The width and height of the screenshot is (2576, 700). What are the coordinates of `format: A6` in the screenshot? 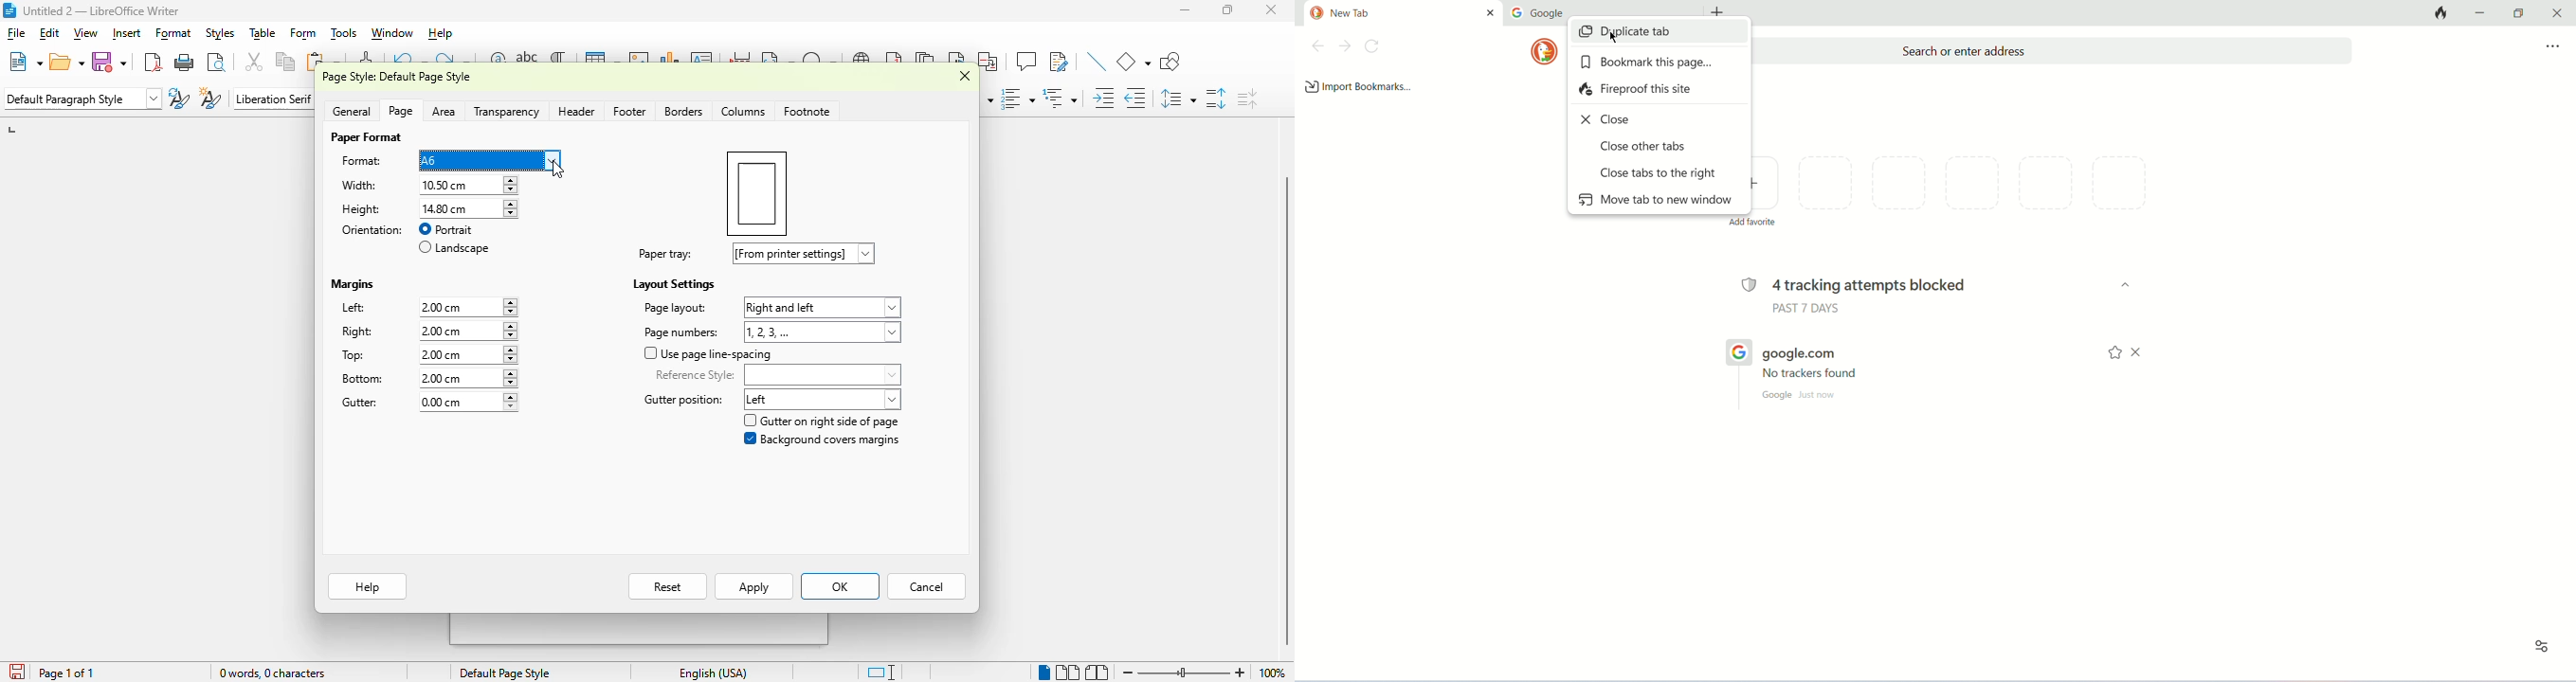 It's located at (447, 161).